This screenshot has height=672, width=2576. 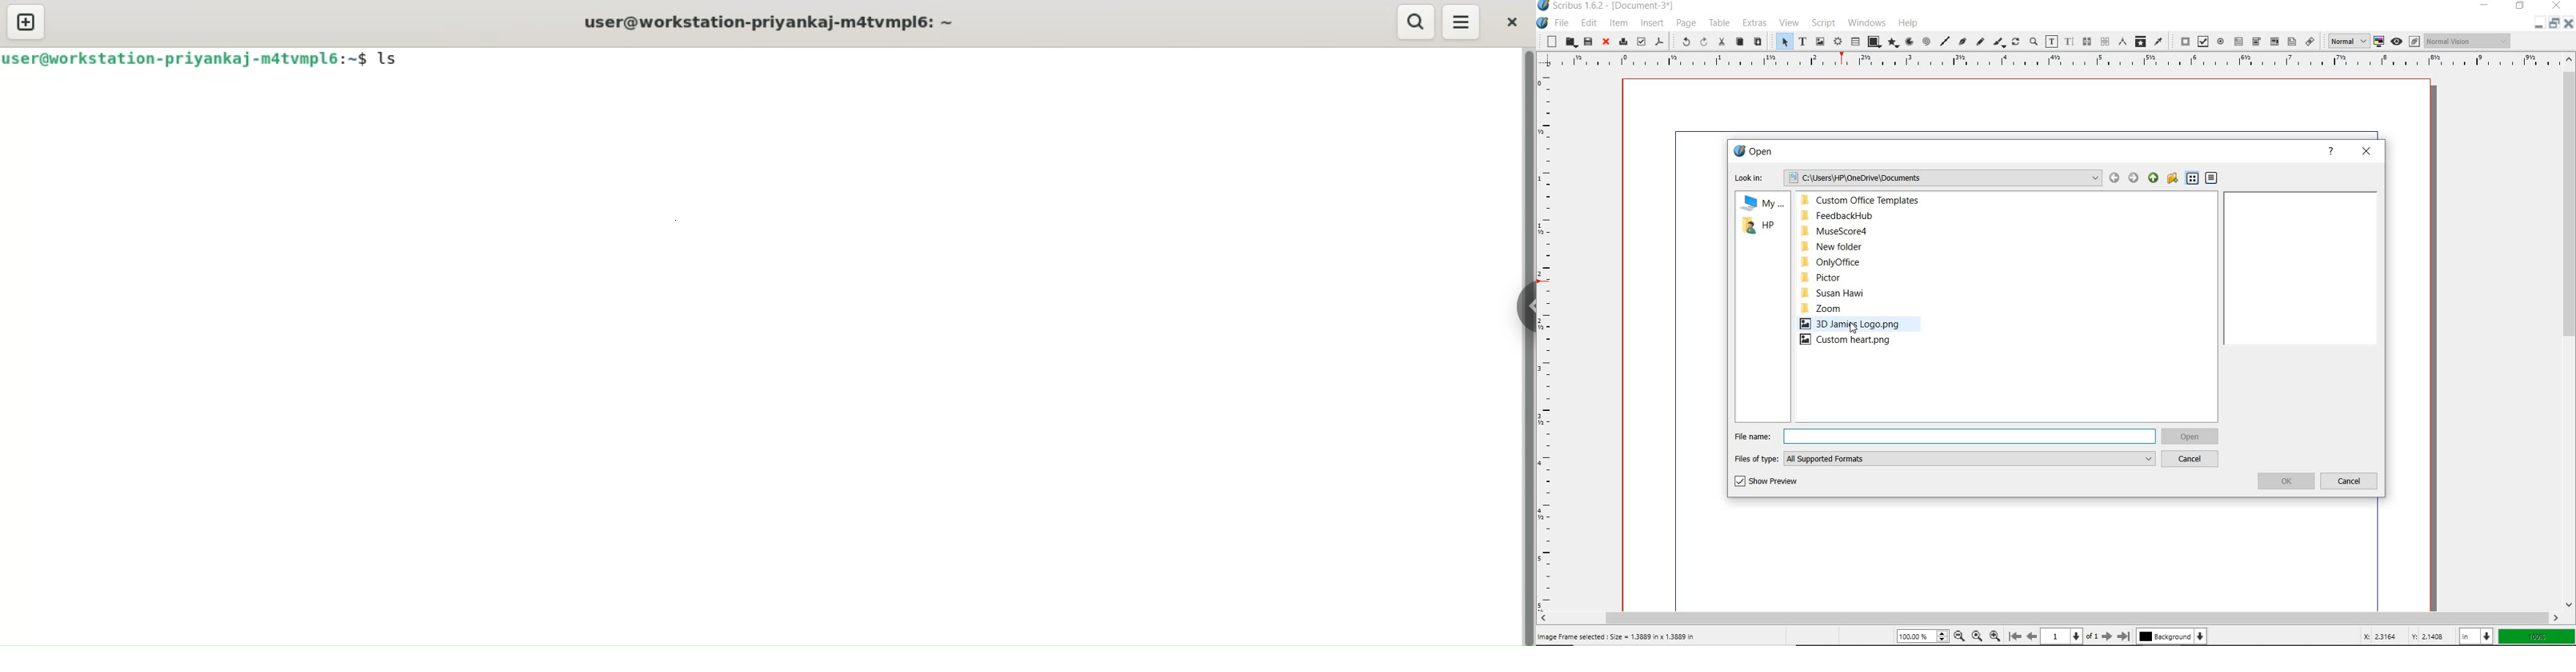 I want to click on pdf list box, so click(x=2291, y=41).